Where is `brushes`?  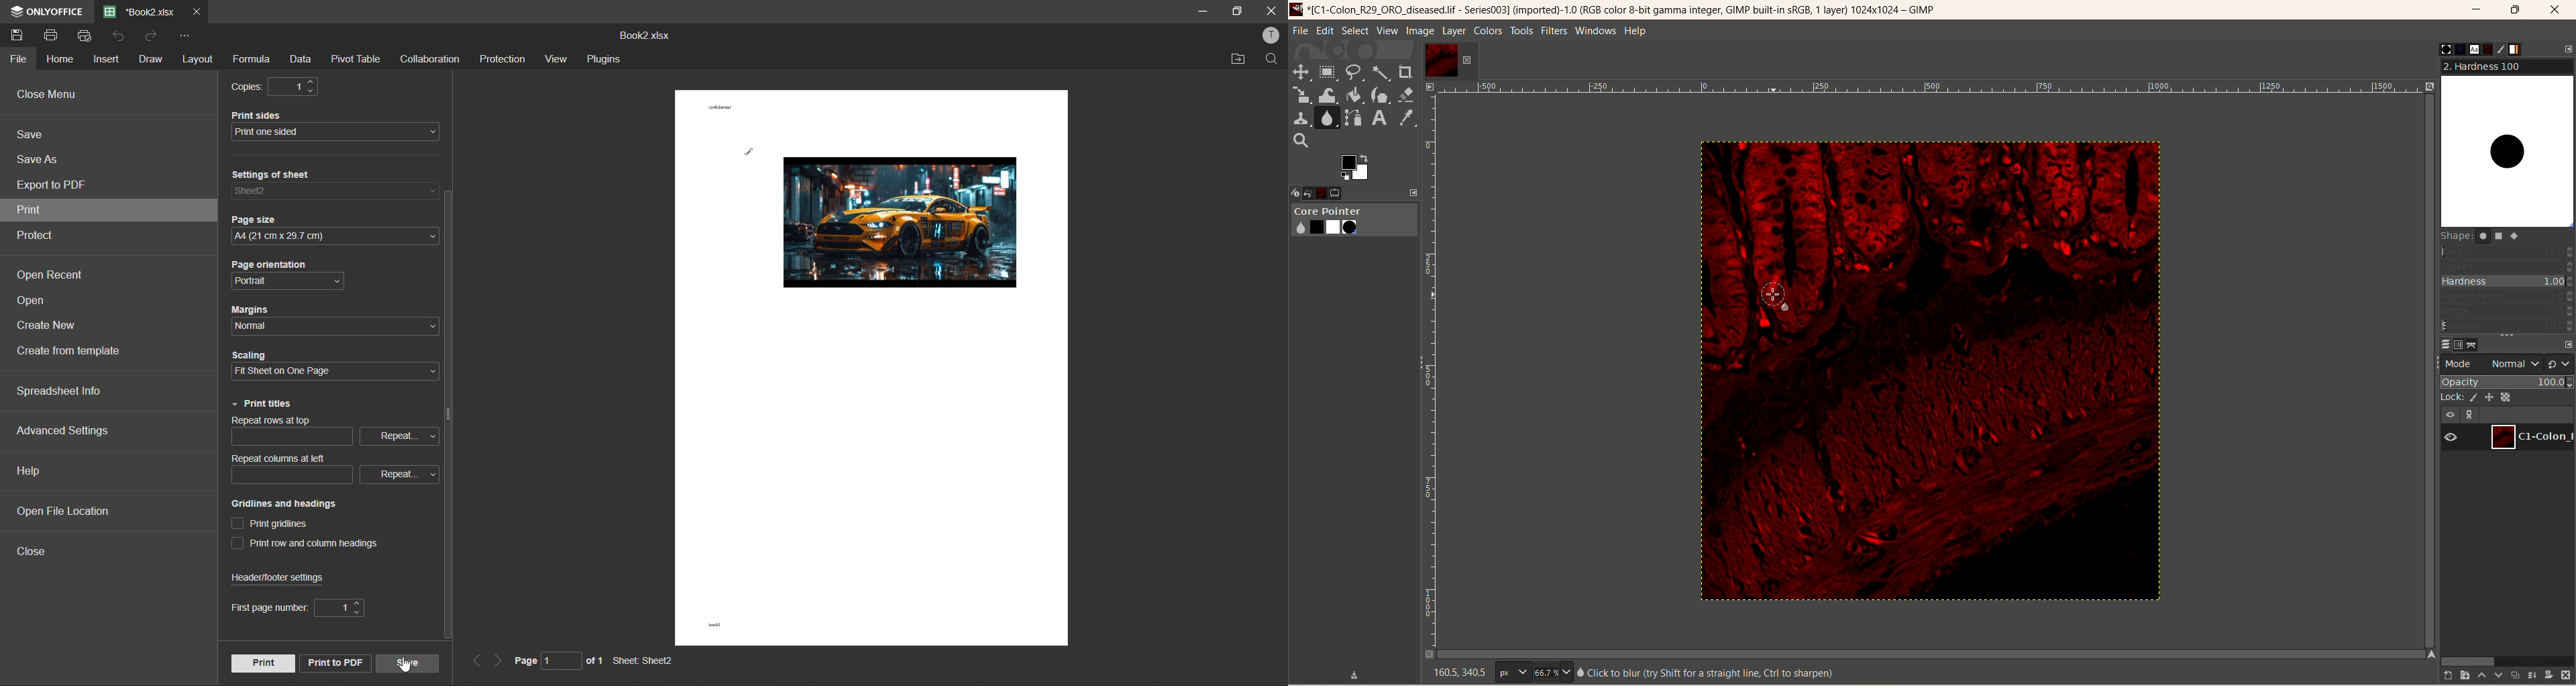
brushes is located at coordinates (2436, 49).